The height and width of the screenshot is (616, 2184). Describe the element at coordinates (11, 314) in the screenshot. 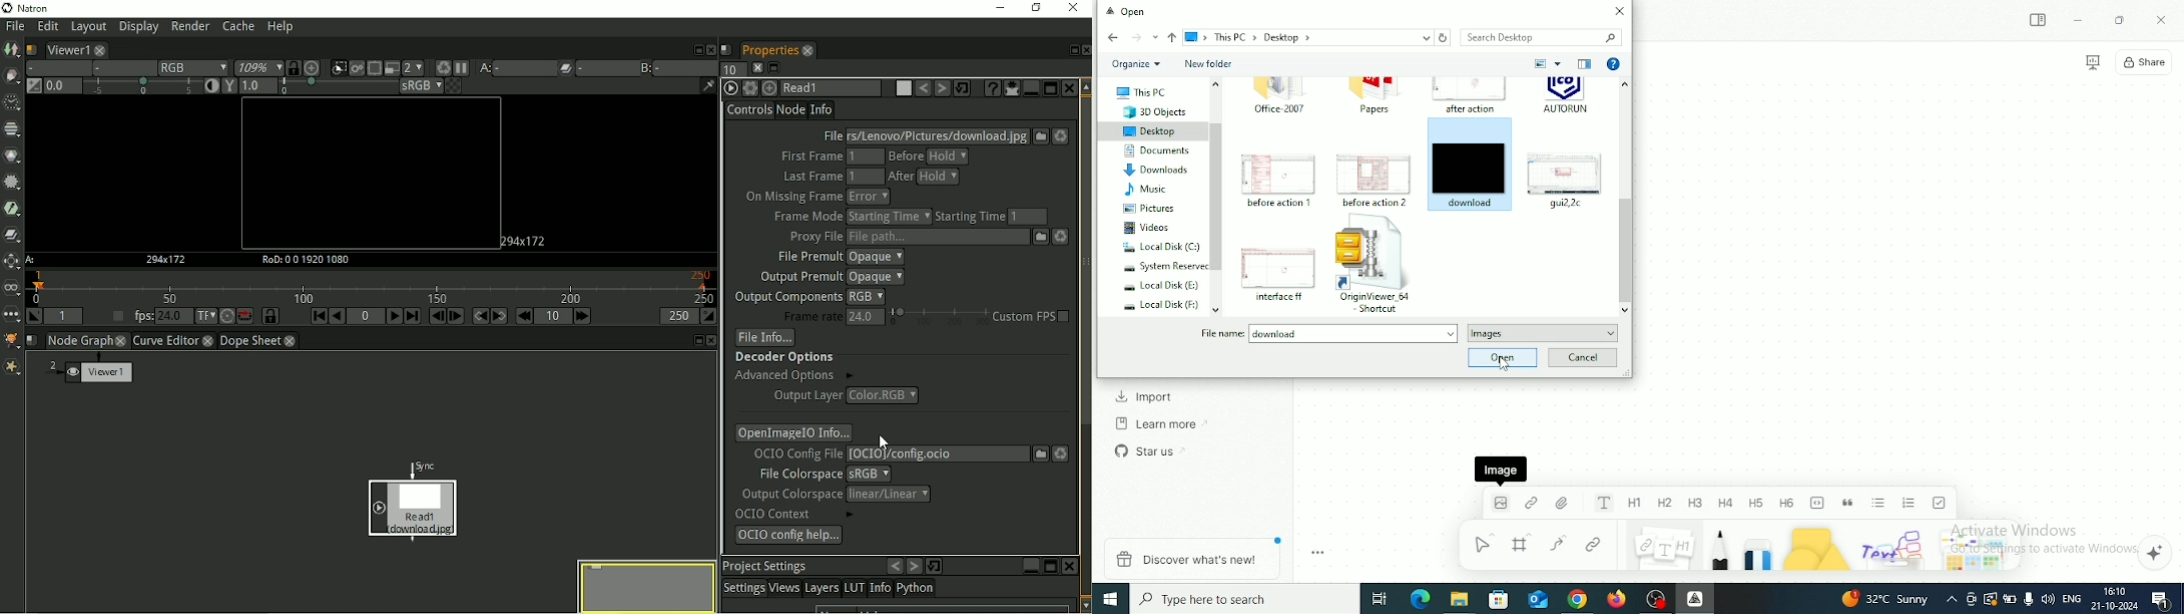

I see `Other` at that location.